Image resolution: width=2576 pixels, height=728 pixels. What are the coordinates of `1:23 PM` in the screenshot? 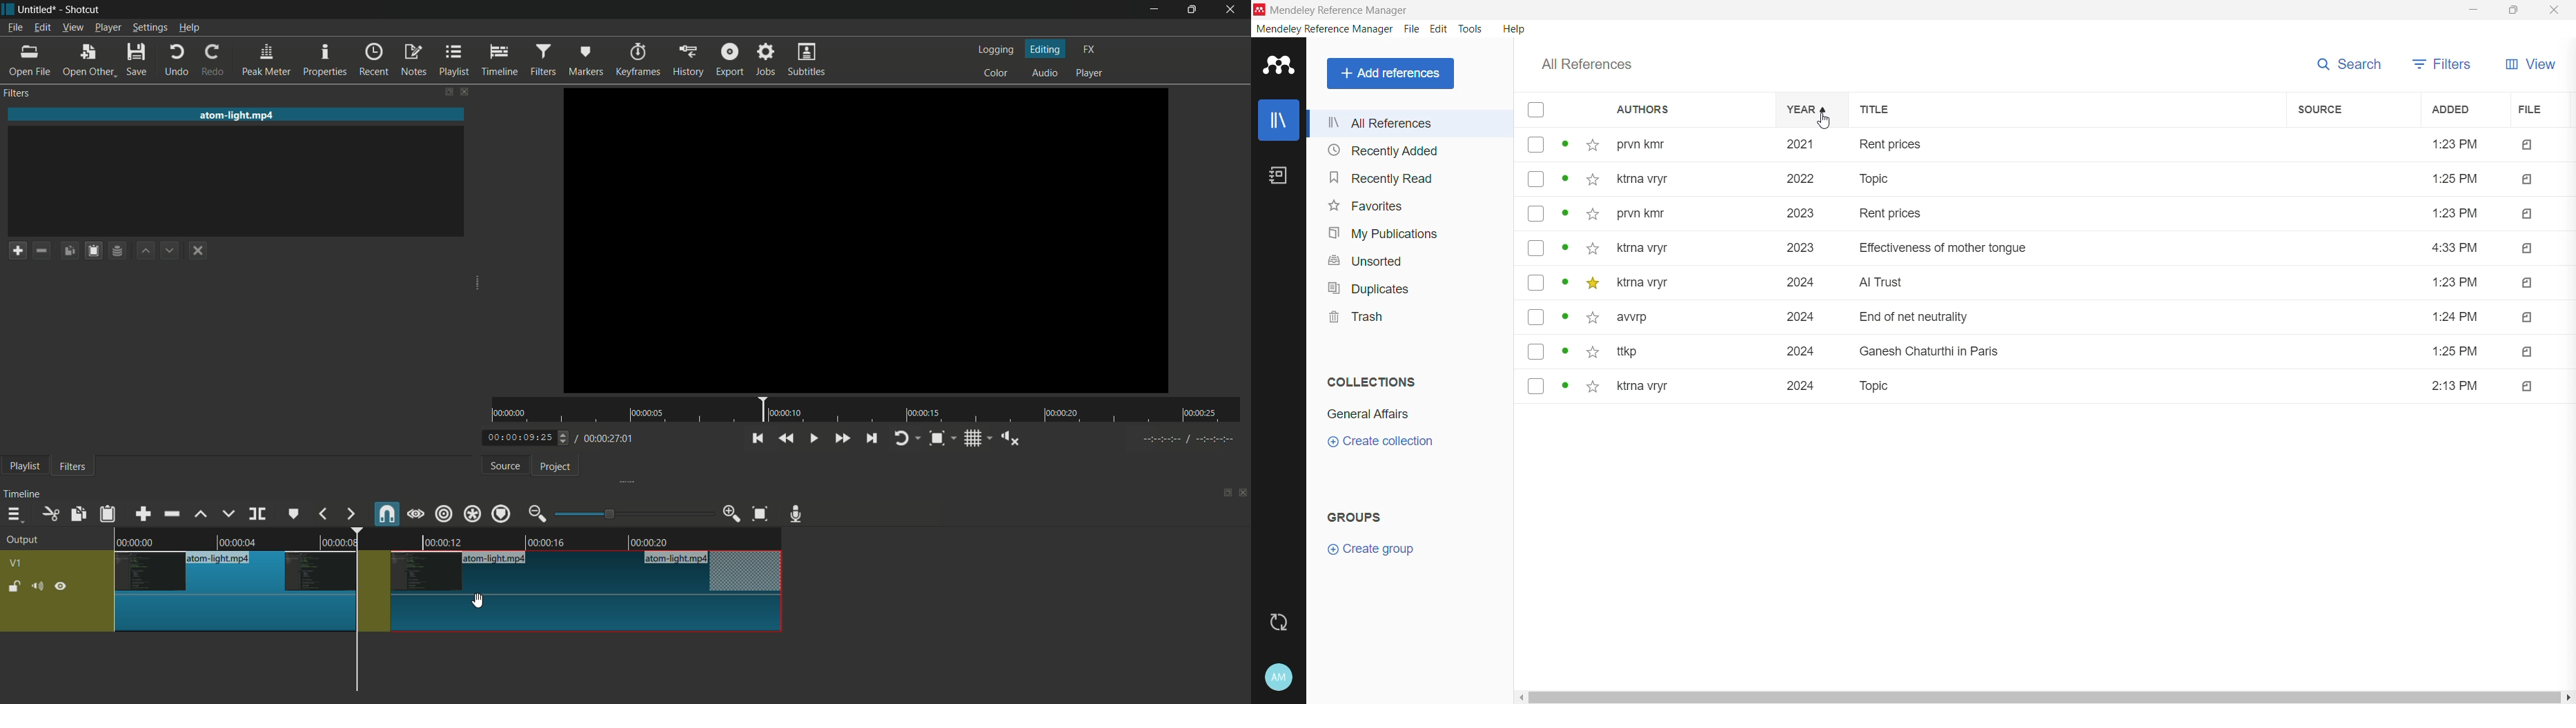 It's located at (2455, 213).